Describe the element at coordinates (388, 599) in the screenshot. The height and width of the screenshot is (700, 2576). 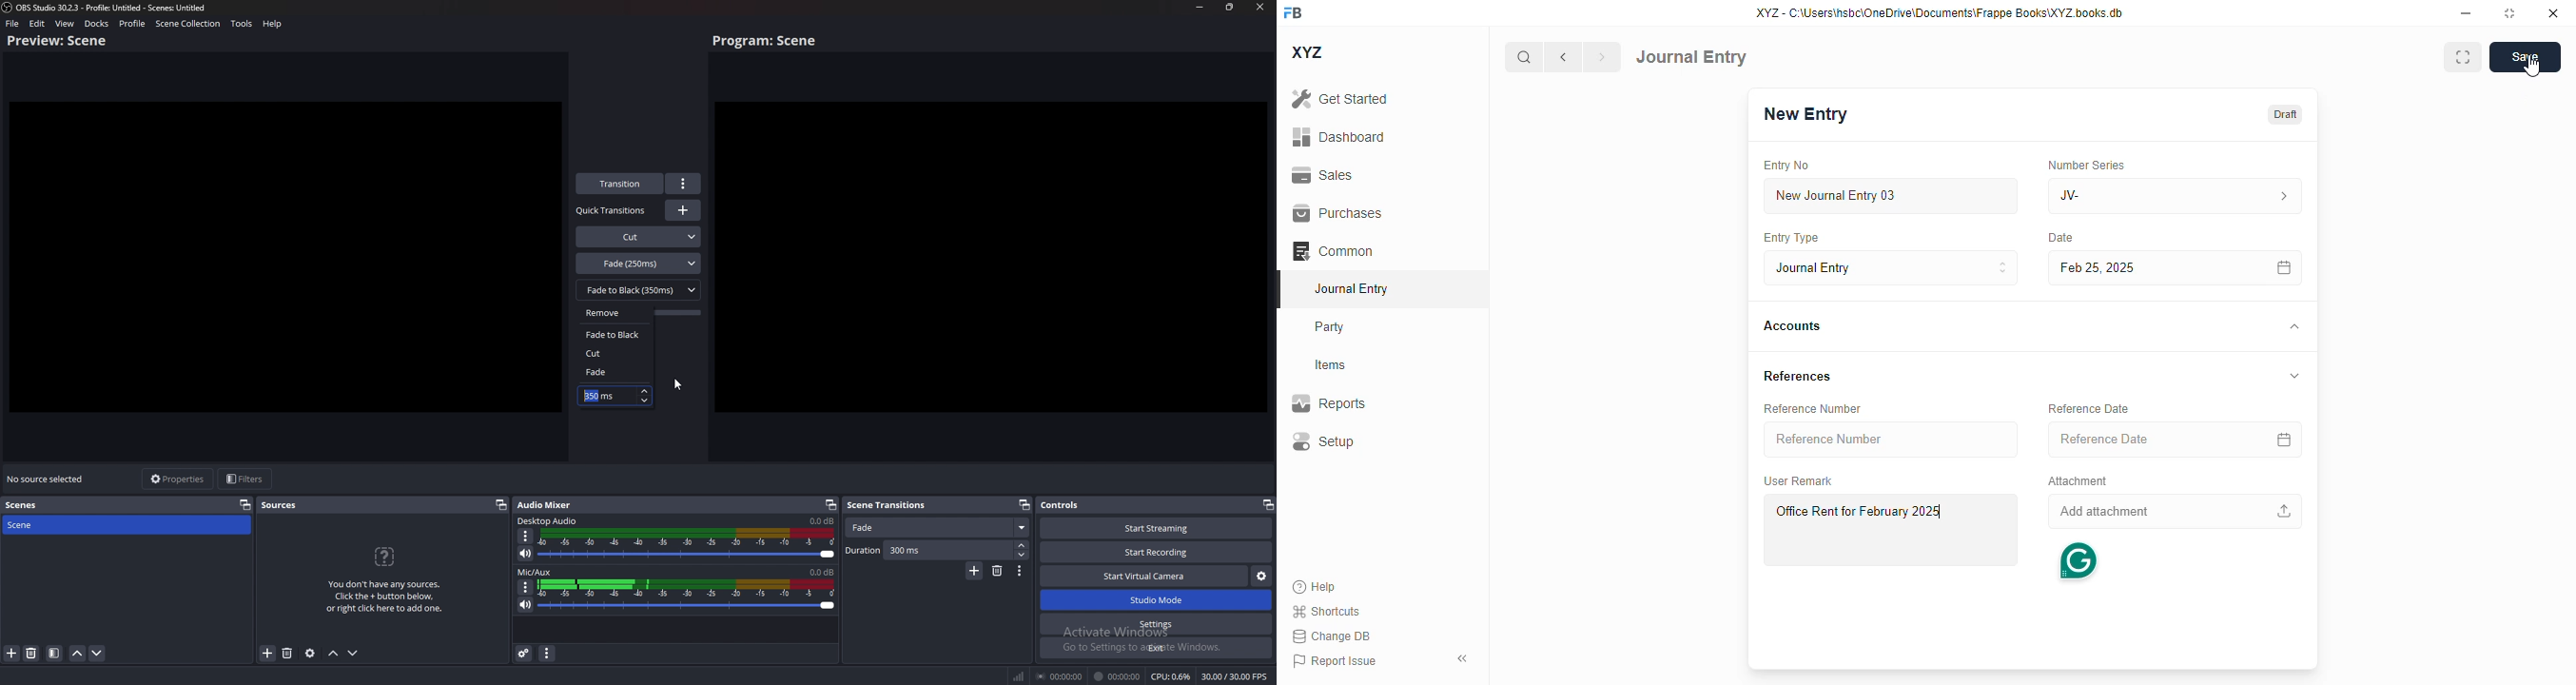
I see `You don't have any sources.
Click the + button below,
or right click here to add one.` at that location.